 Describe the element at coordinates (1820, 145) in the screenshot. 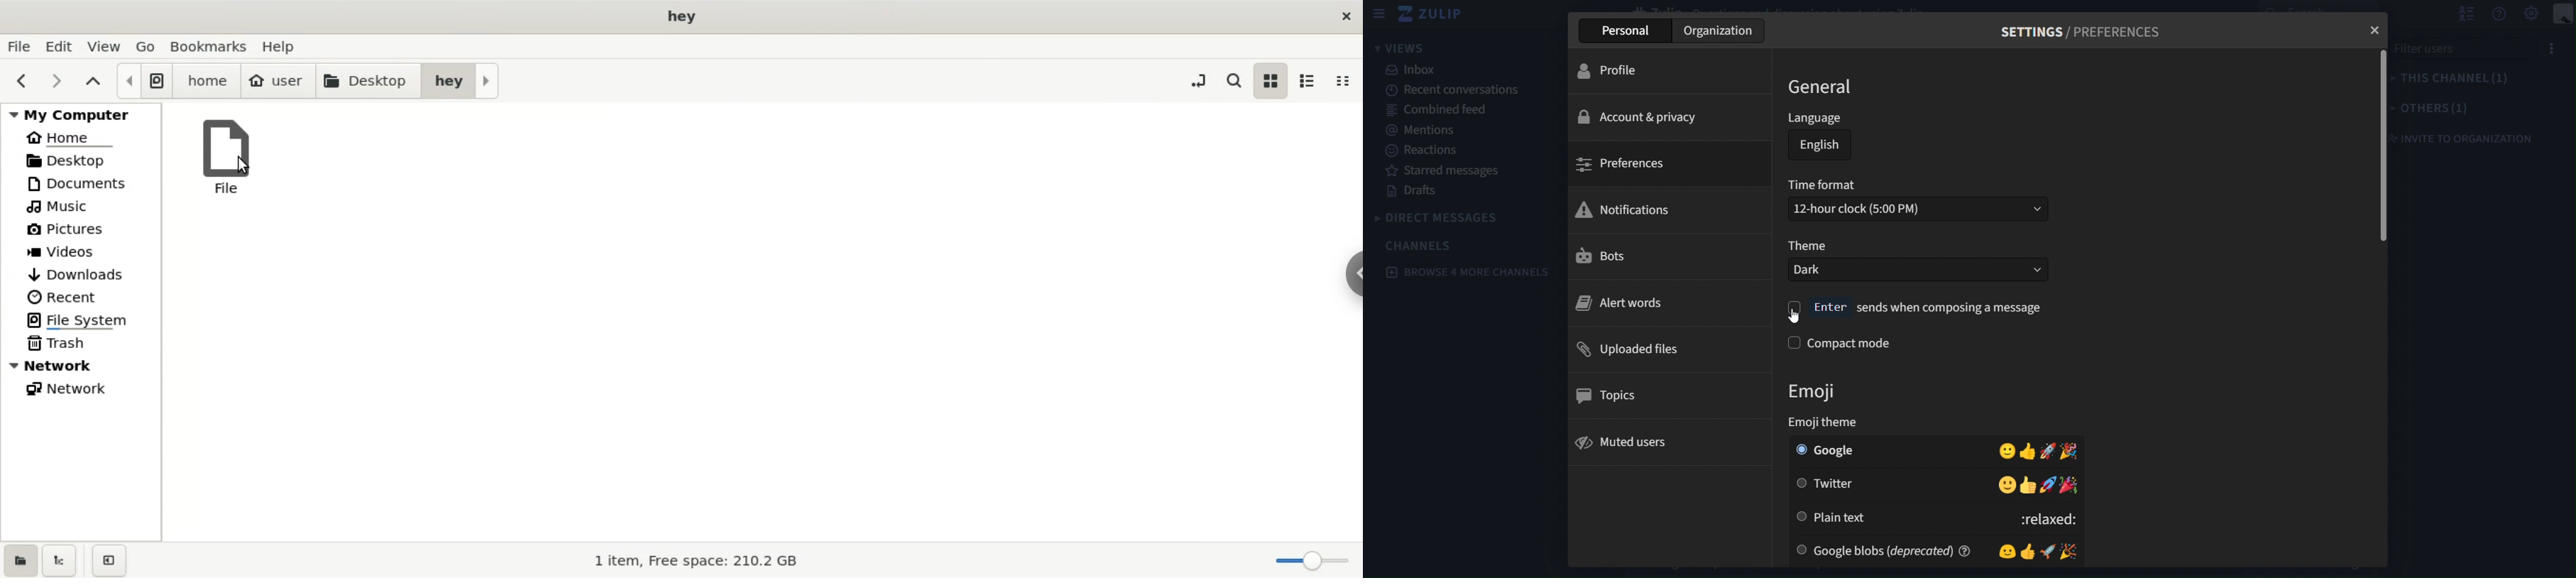

I see `English` at that location.